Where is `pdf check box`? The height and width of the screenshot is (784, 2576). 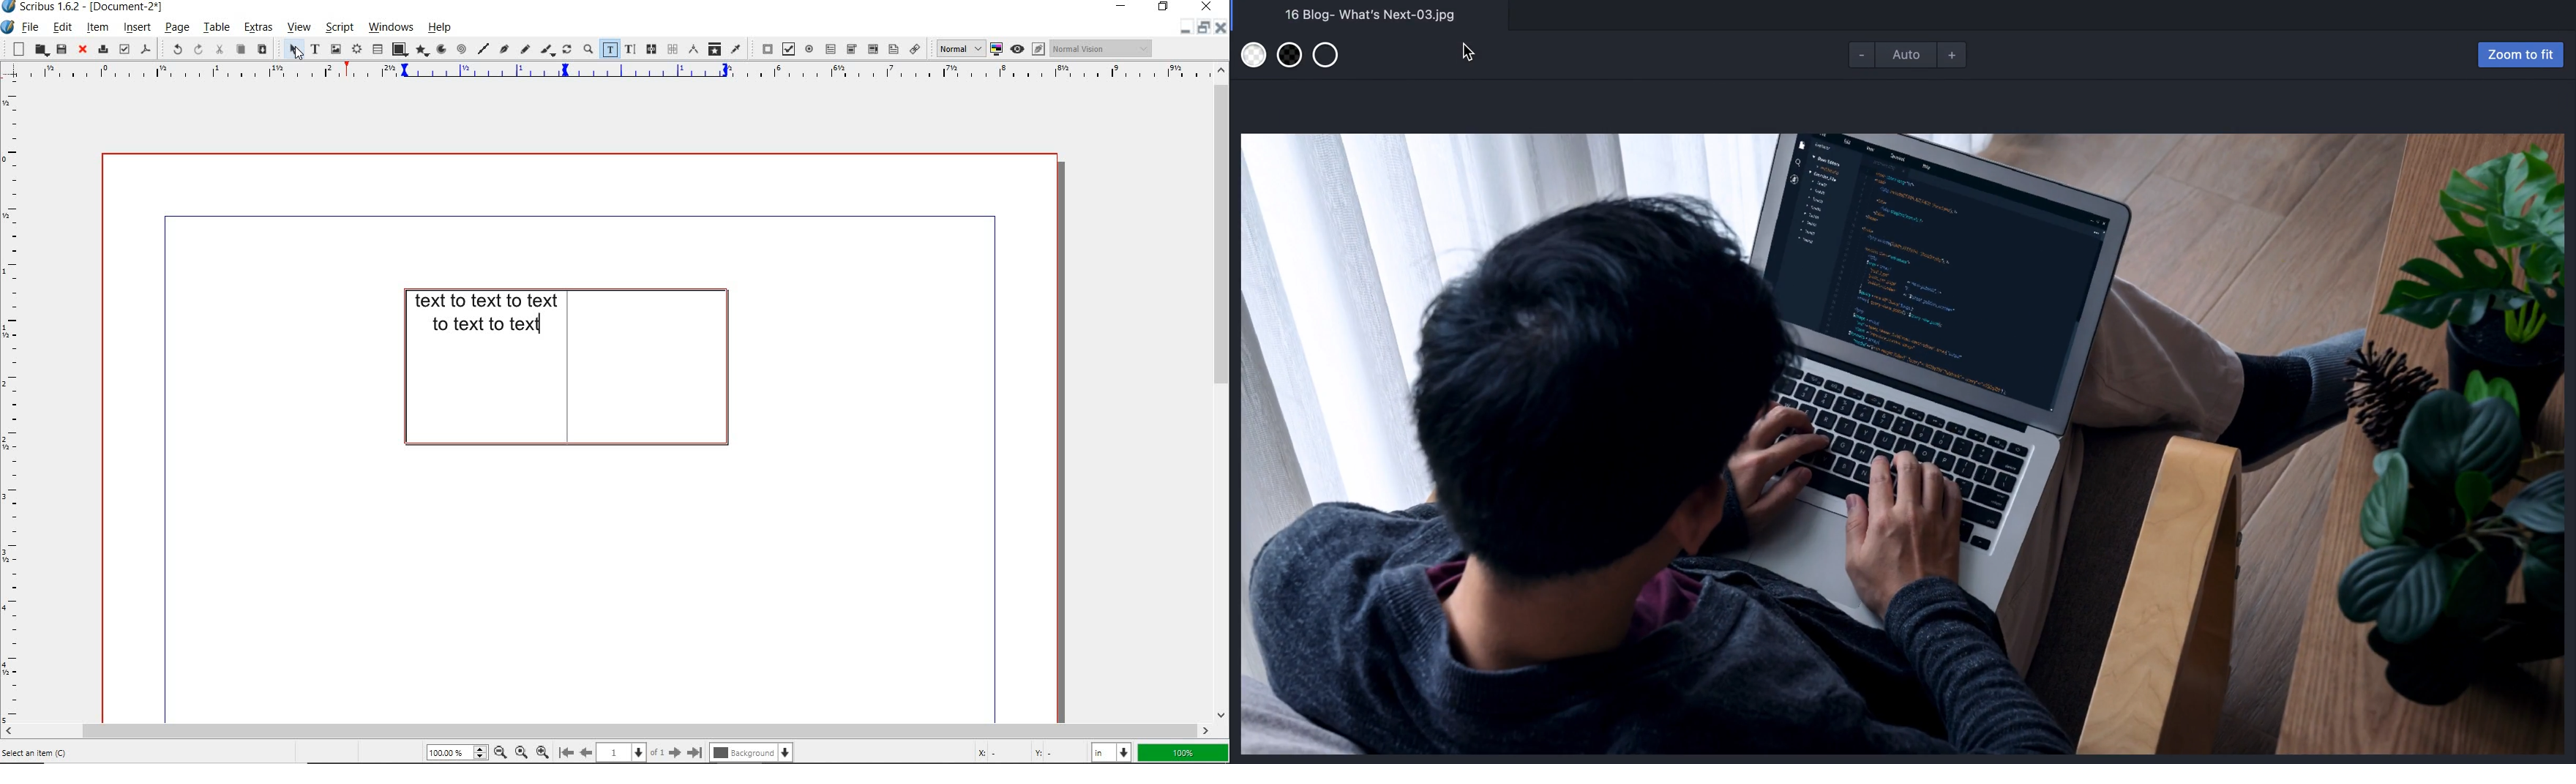 pdf check box is located at coordinates (786, 48).